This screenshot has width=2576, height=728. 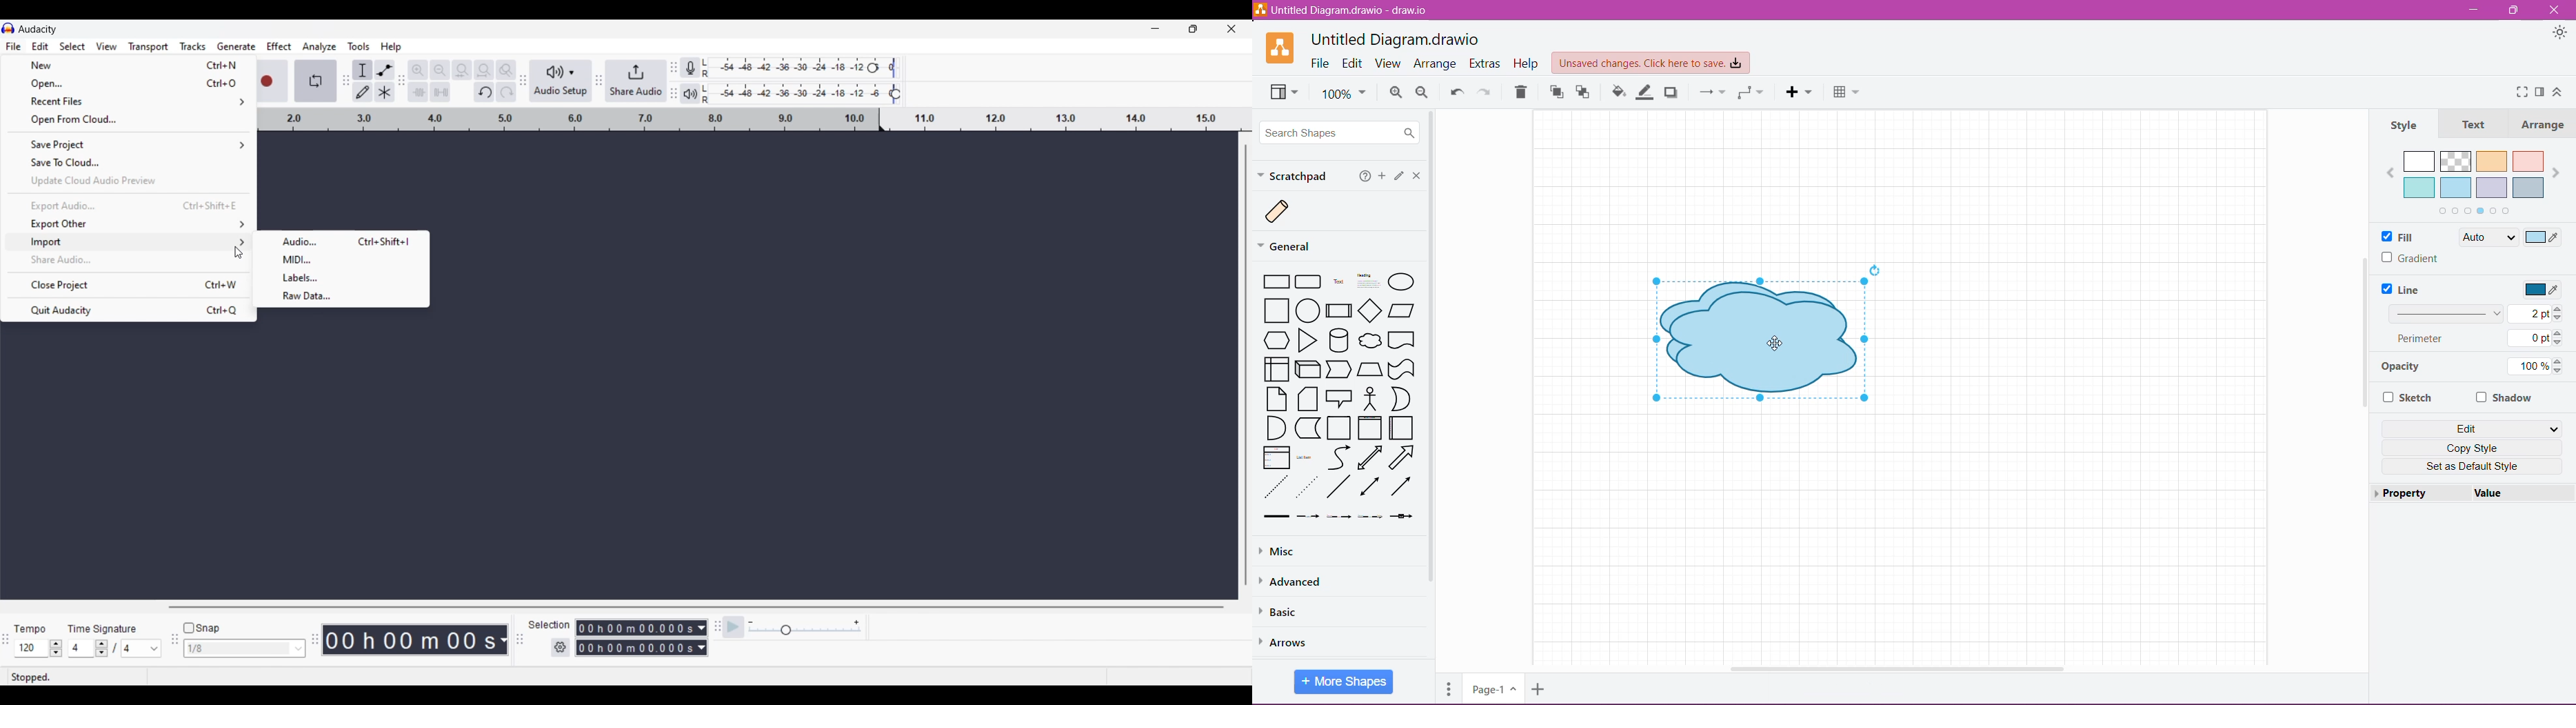 I want to click on Raw data, so click(x=343, y=297).